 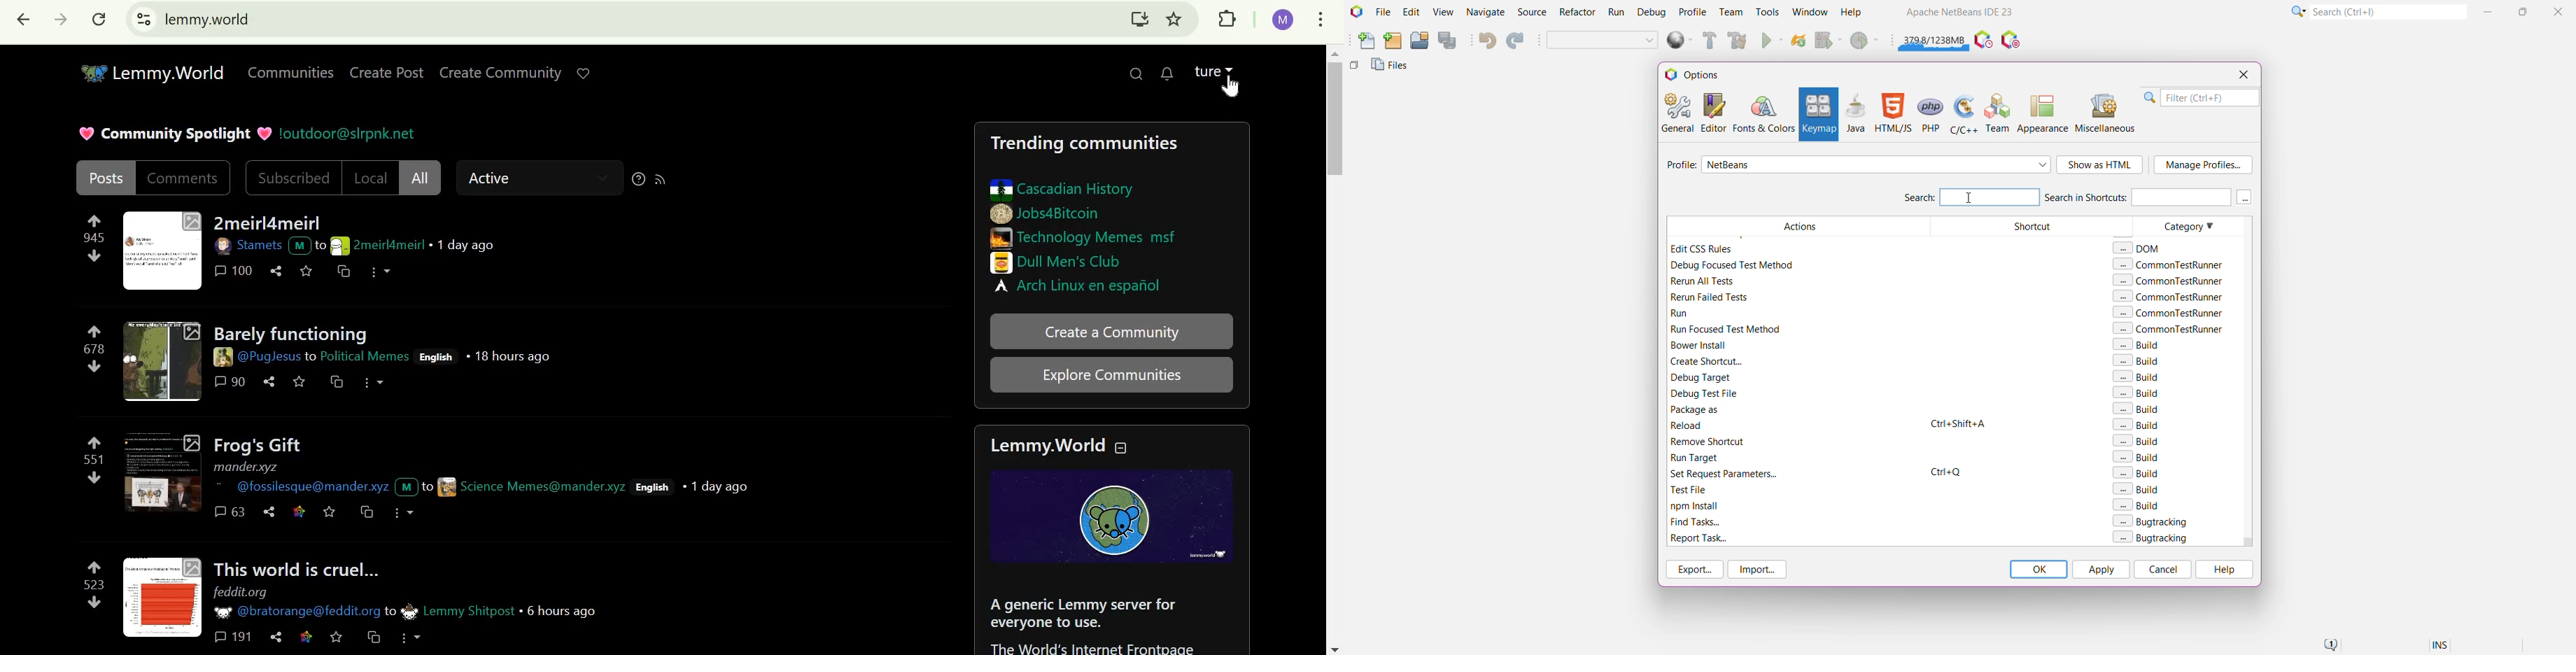 I want to click on Local, so click(x=372, y=177).